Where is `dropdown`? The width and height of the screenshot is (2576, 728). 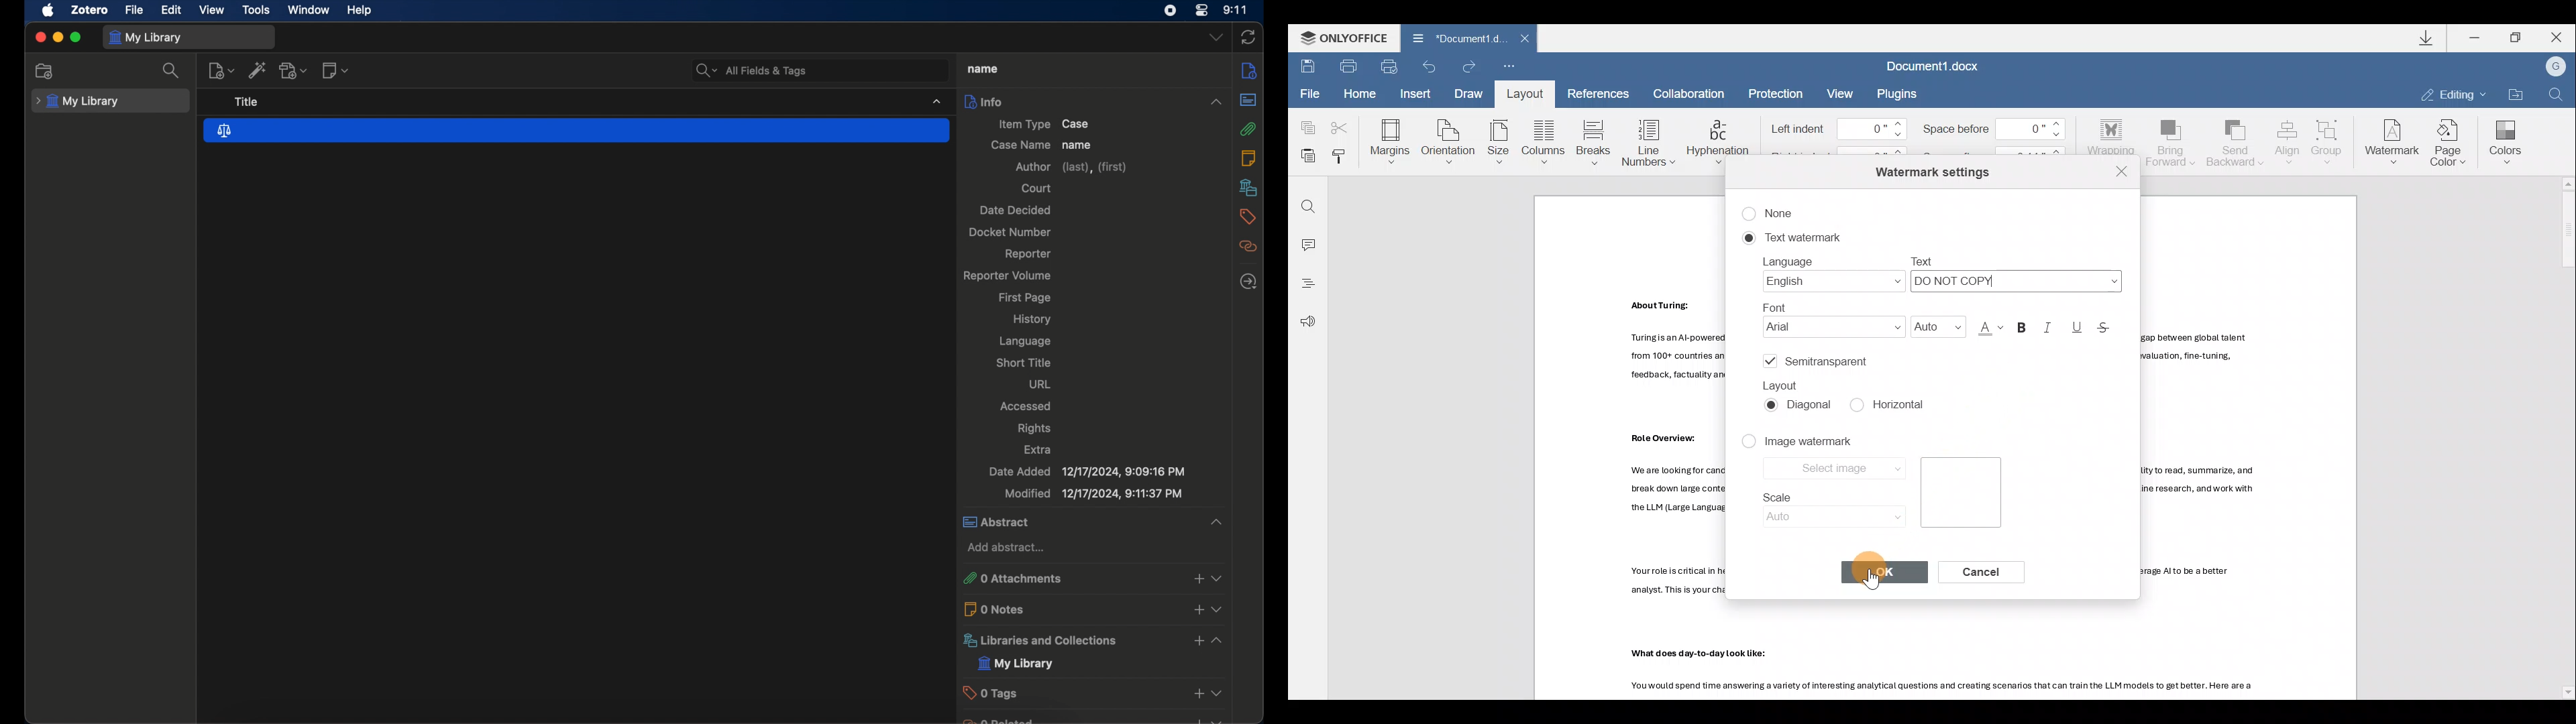
dropdown is located at coordinates (936, 102).